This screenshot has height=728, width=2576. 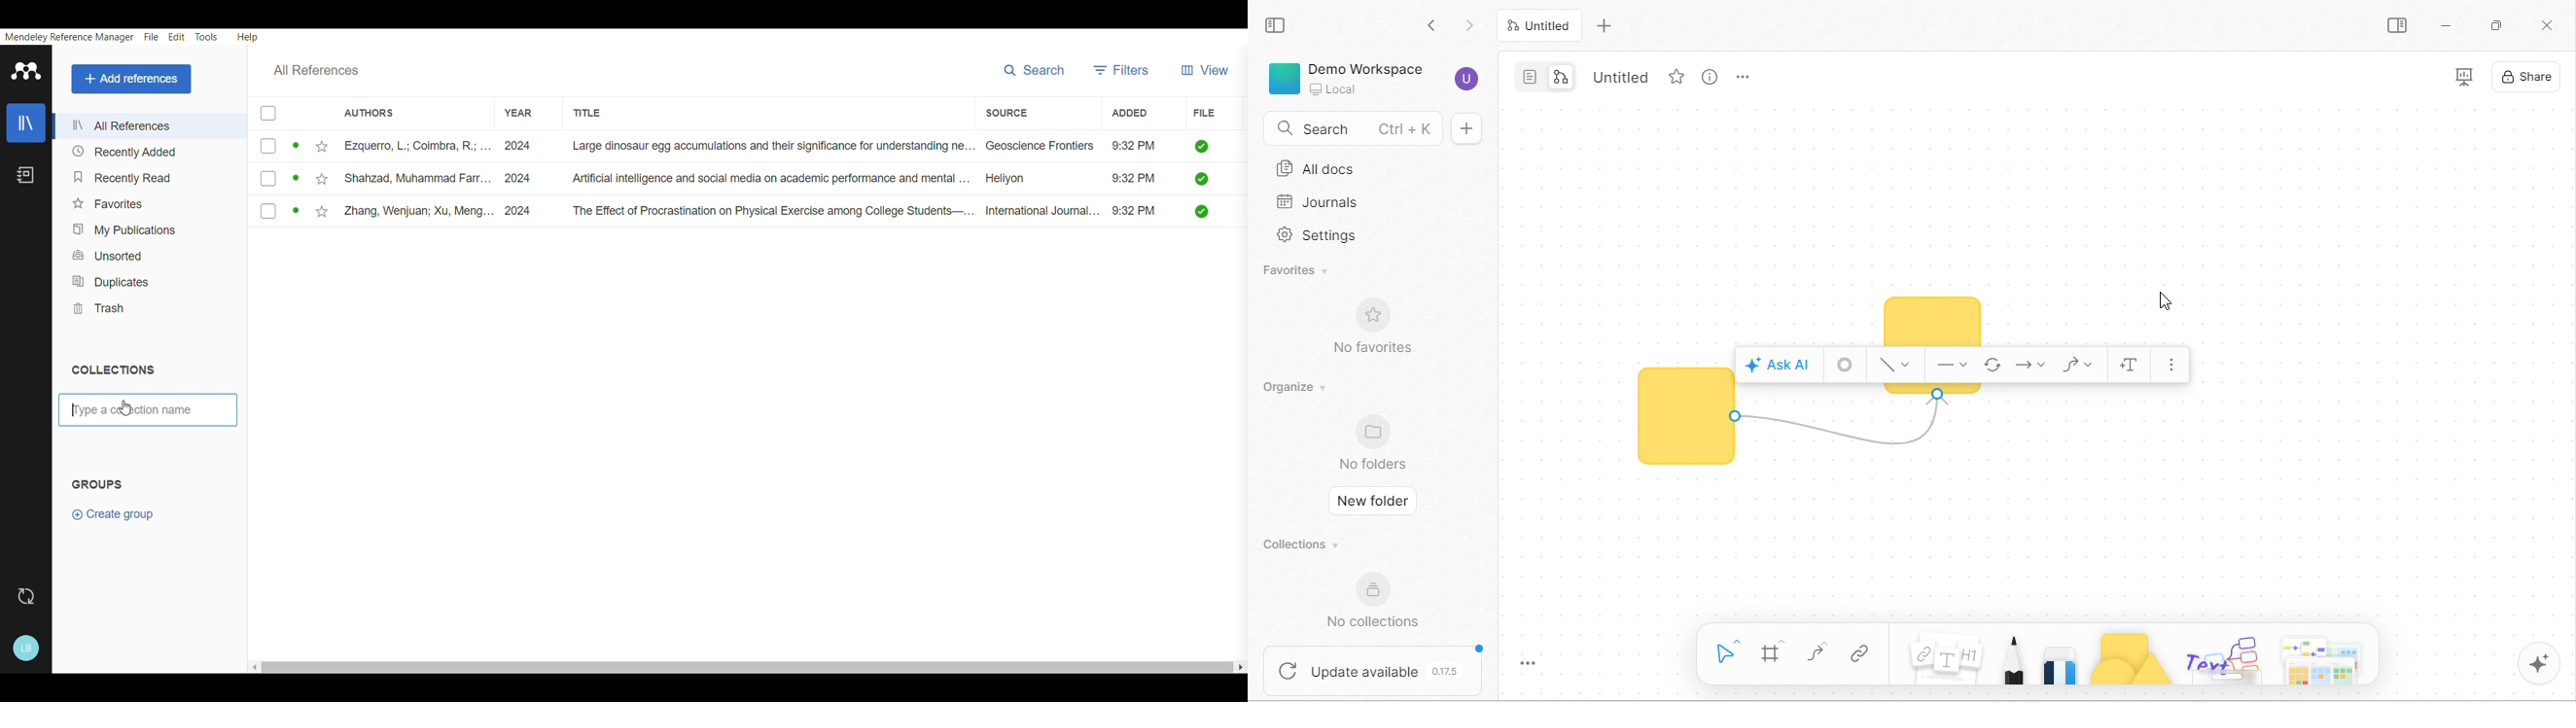 What do you see at coordinates (369, 112) in the screenshot?
I see `Authors` at bounding box center [369, 112].